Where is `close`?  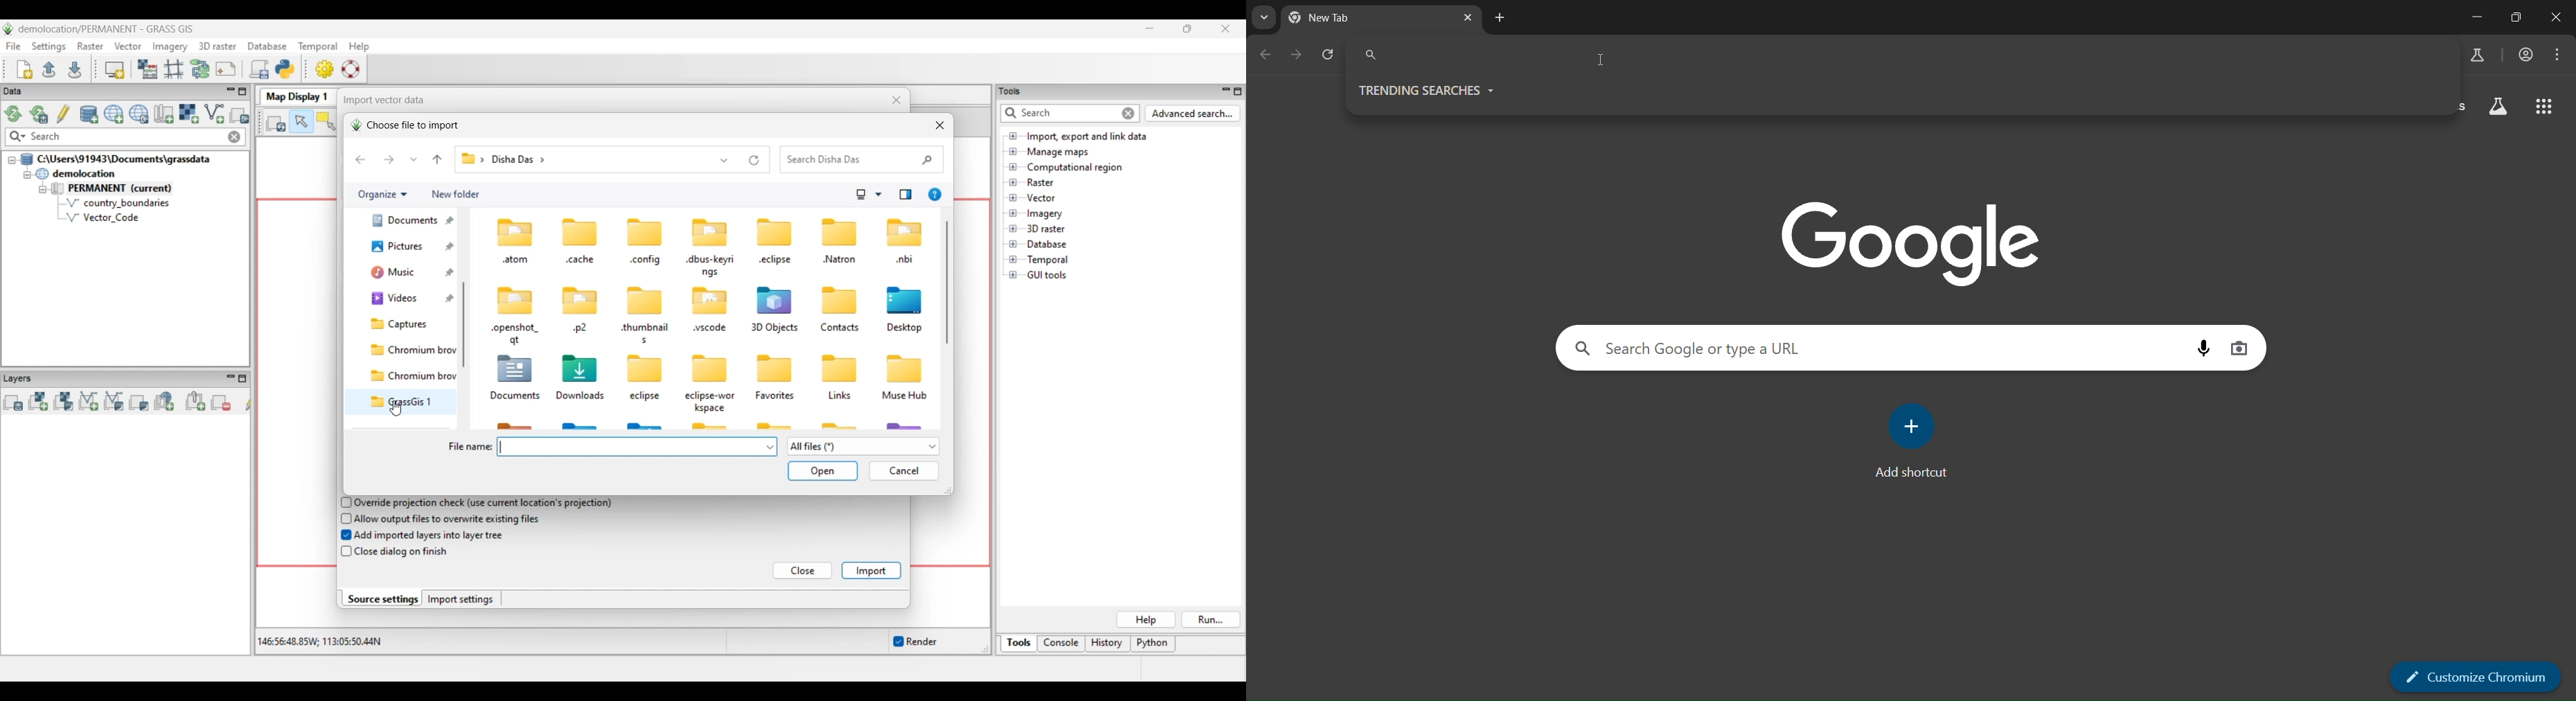
close is located at coordinates (2557, 18).